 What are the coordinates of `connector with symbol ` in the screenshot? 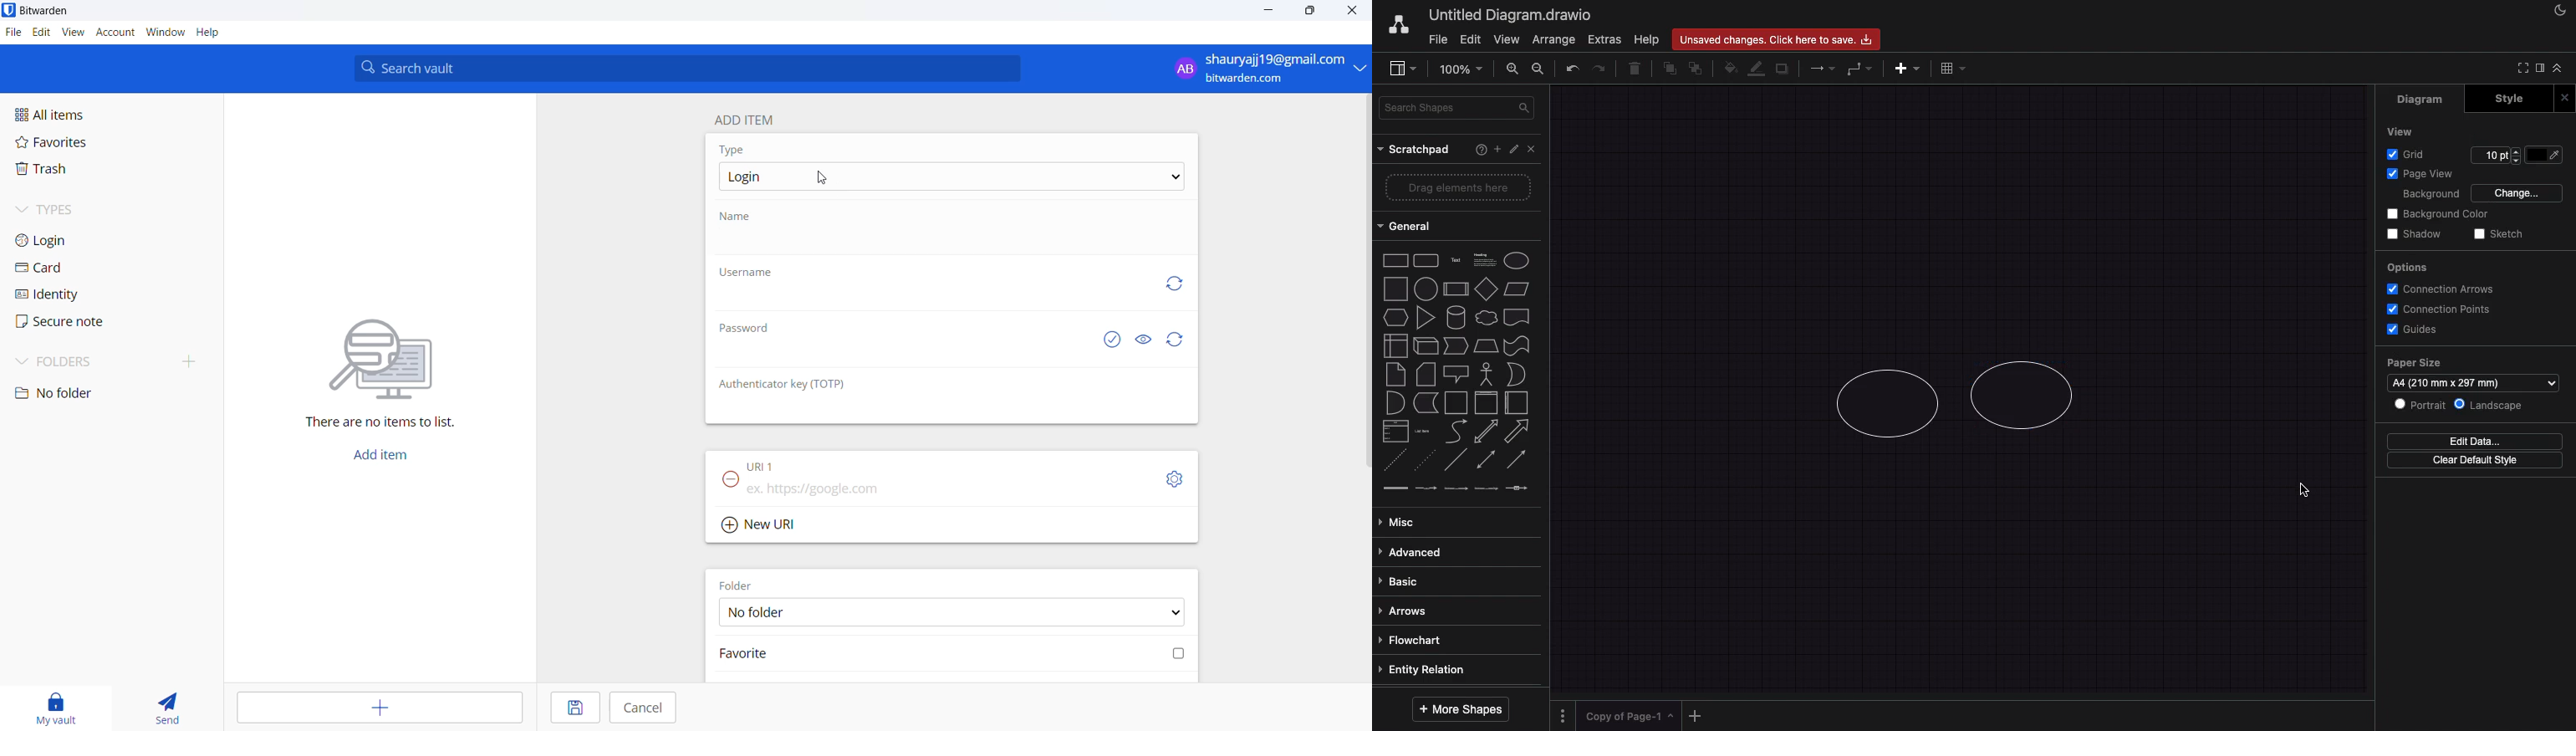 It's located at (1516, 487).